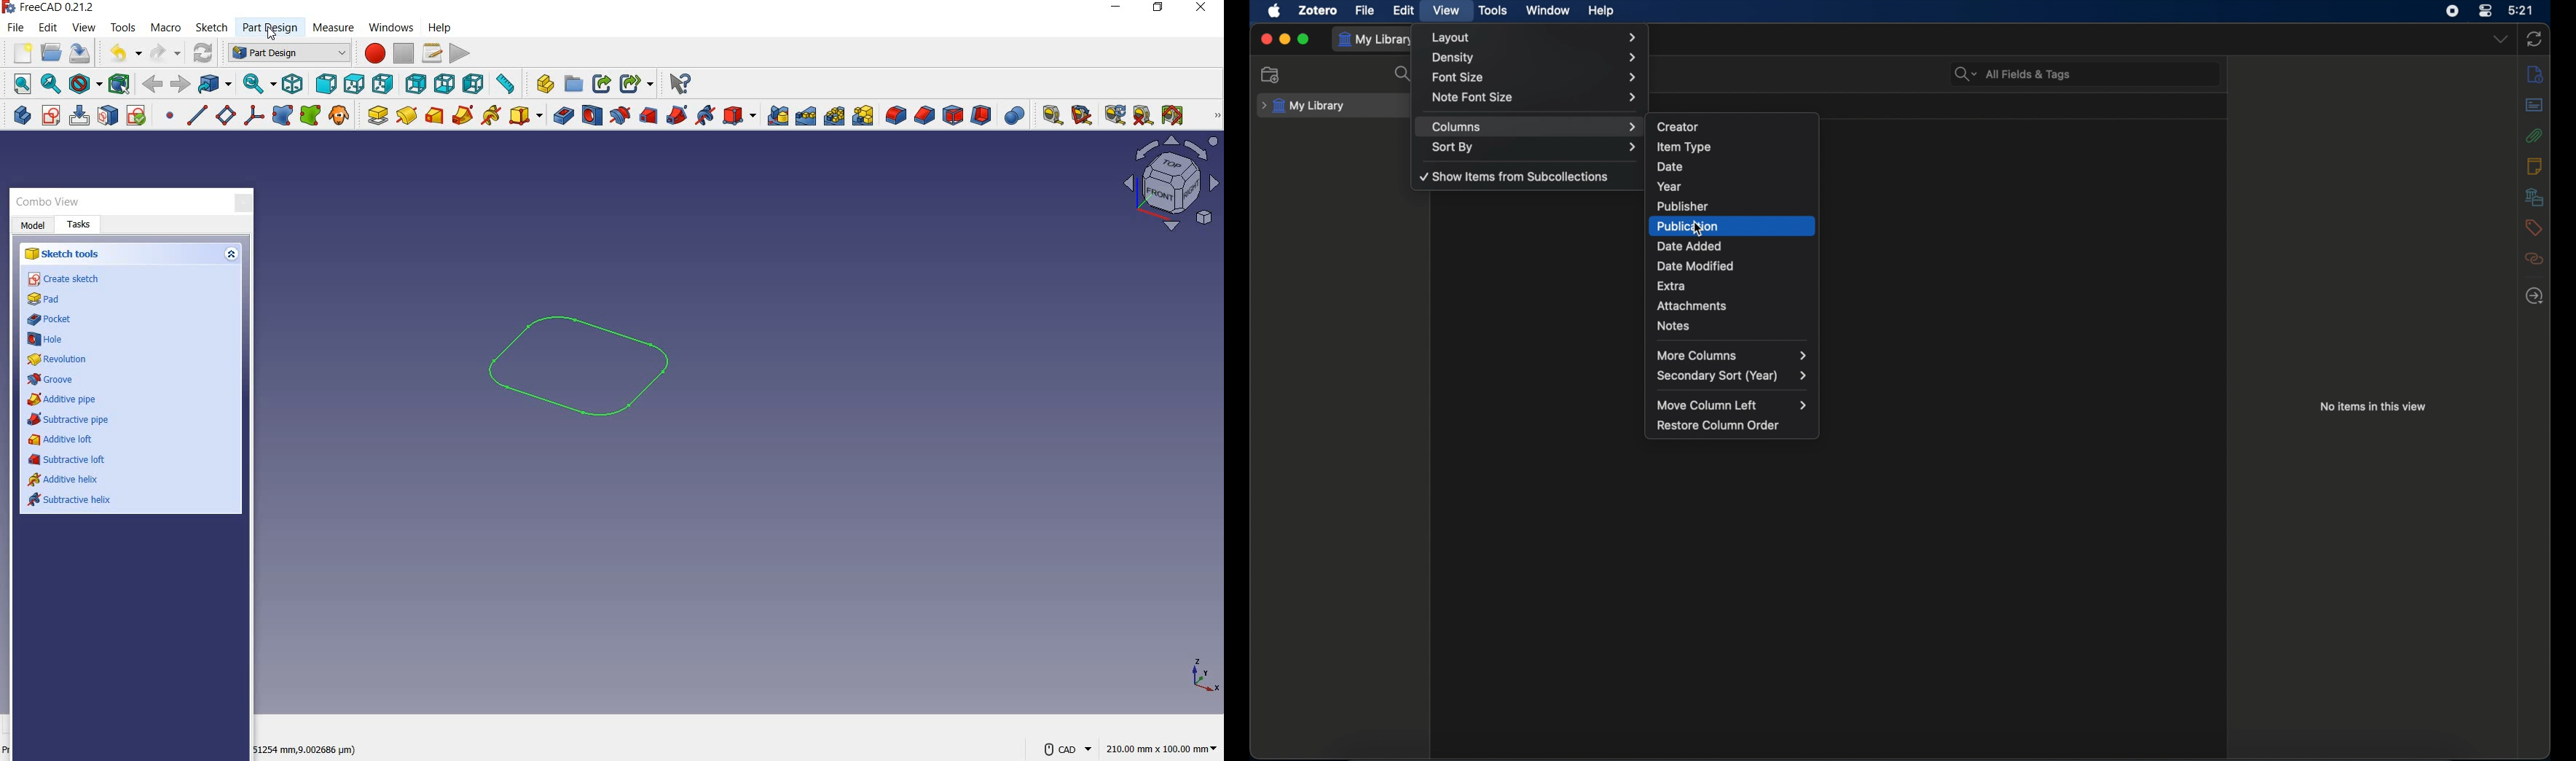 Image resolution: width=2576 pixels, height=784 pixels. I want to click on density, so click(1536, 58).